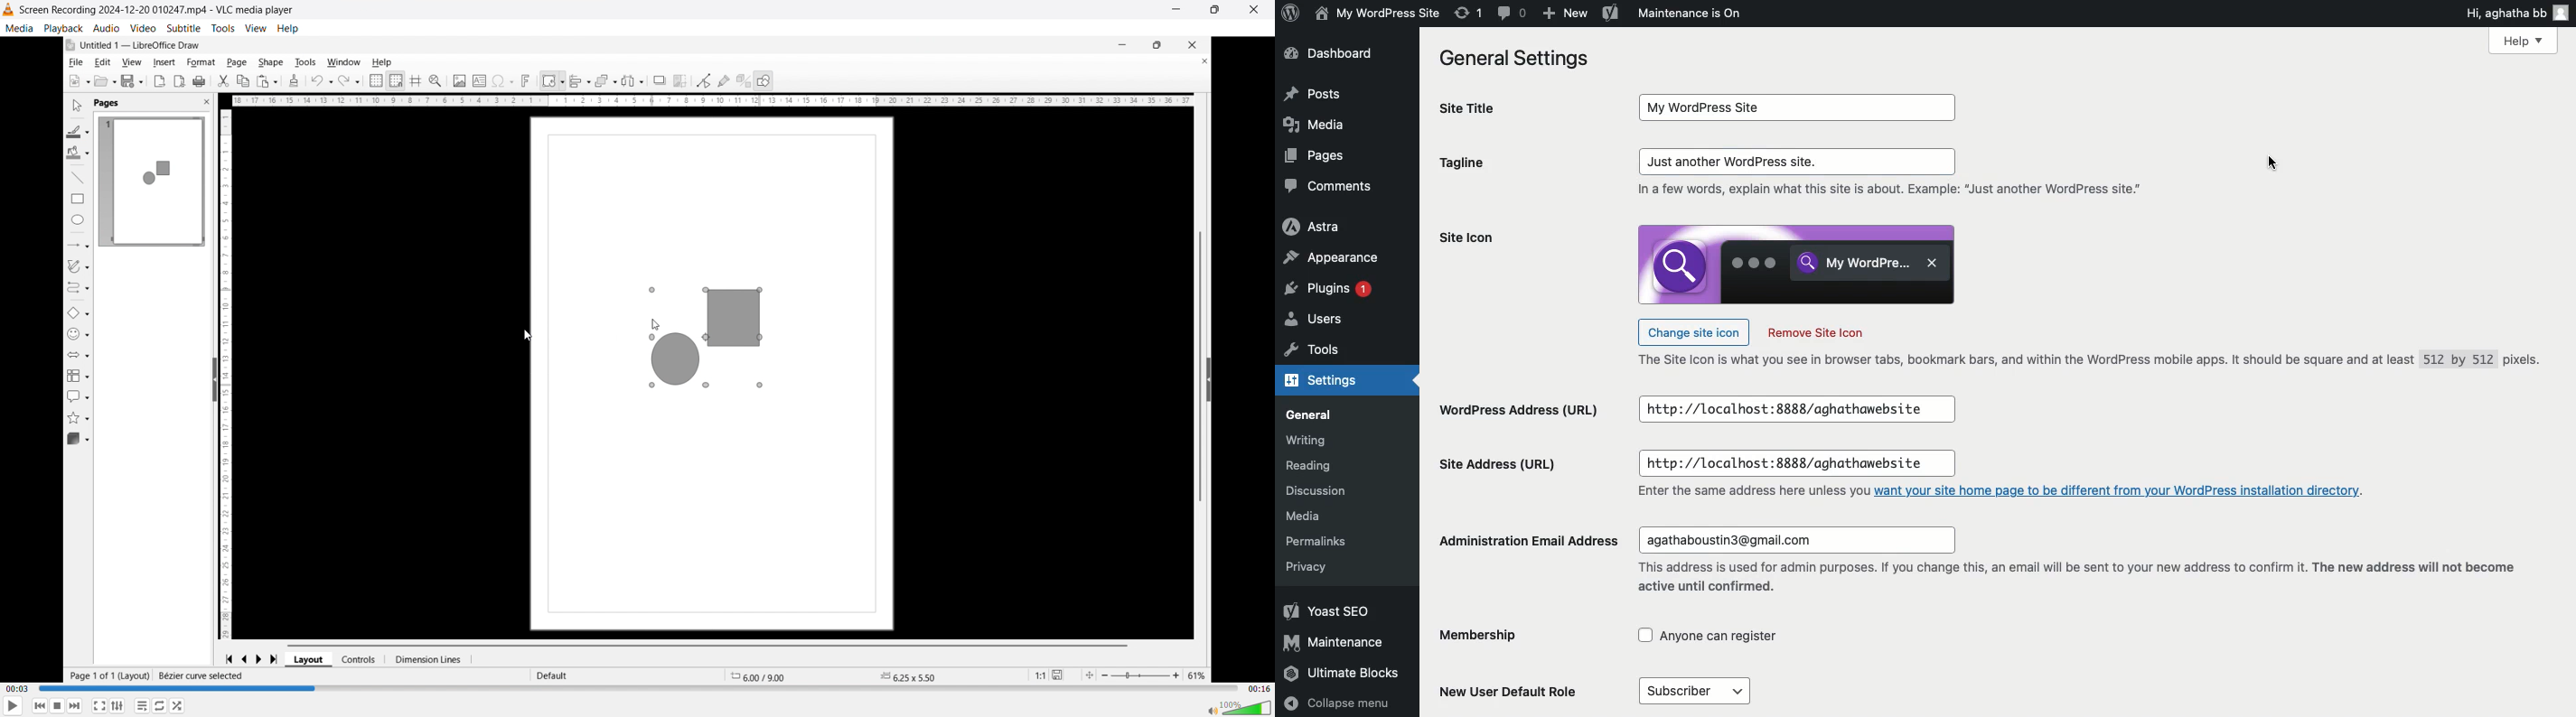 The image size is (2576, 728). Describe the element at coordinates (1339, 703) in the screenshot. I see `Collapse menu` at that location.